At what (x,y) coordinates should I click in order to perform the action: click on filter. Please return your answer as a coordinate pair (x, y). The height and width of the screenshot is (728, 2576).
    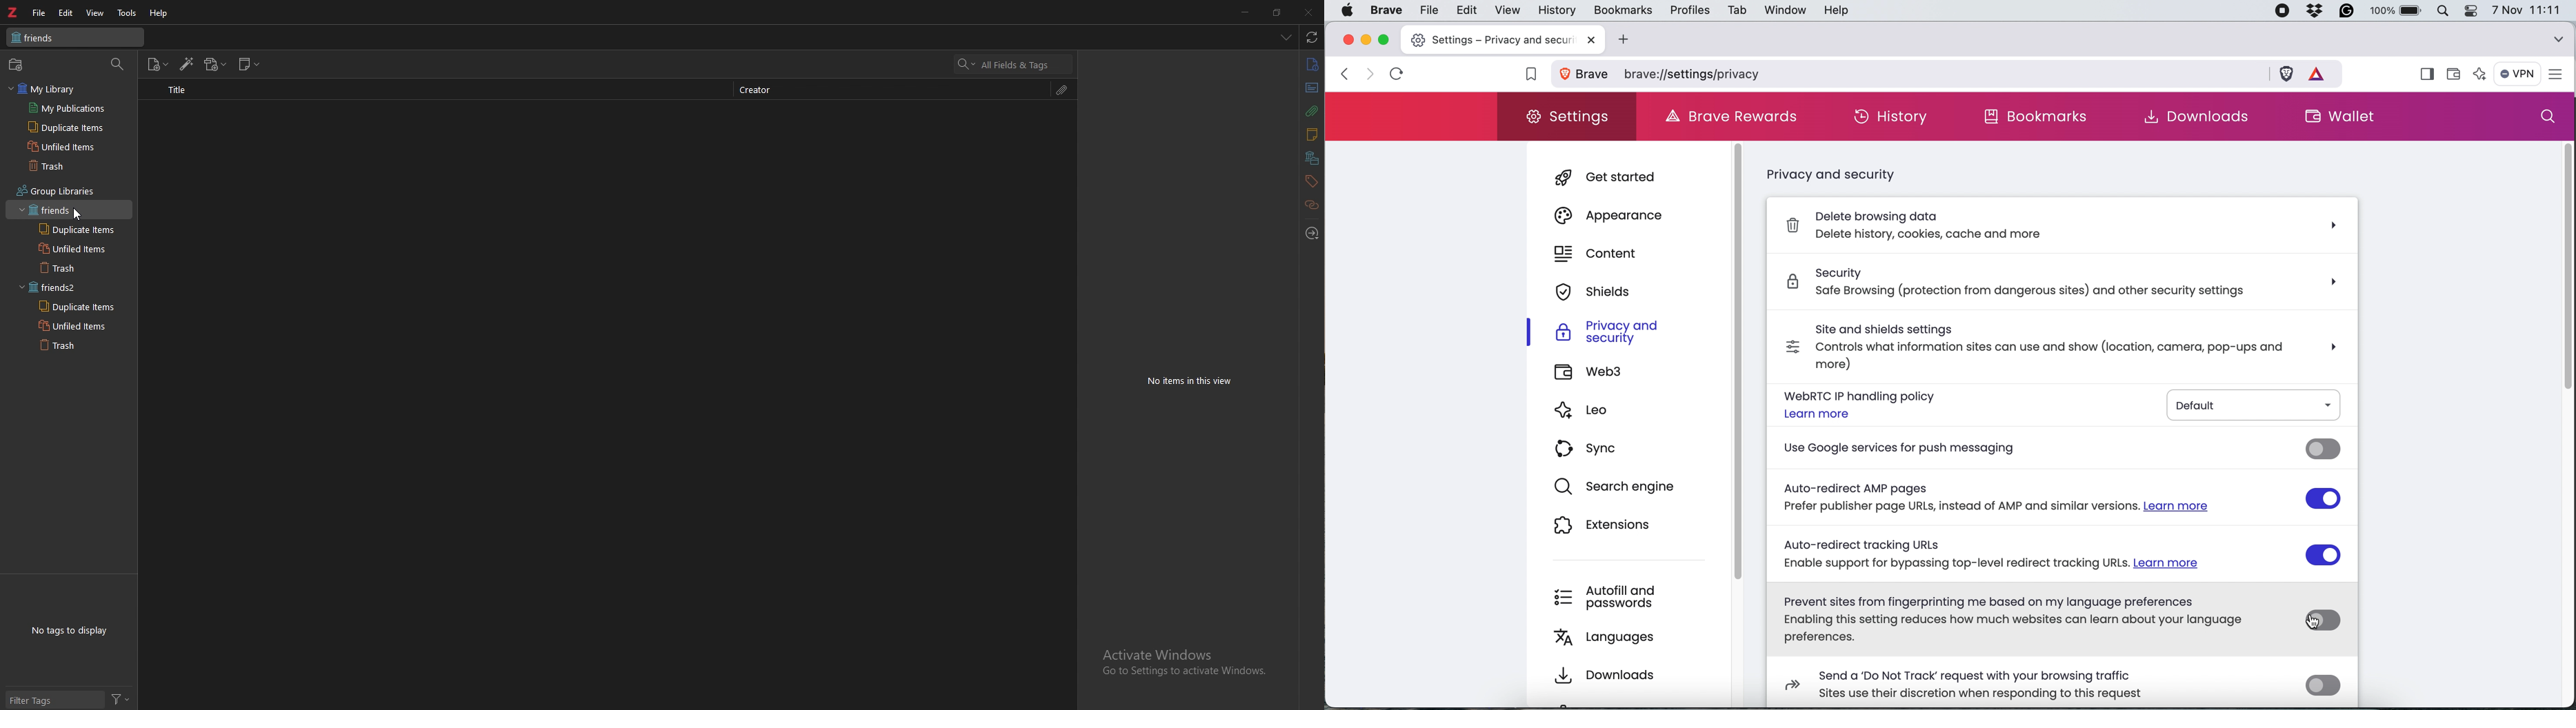
    Looking at the image, I should click on (120, 698).